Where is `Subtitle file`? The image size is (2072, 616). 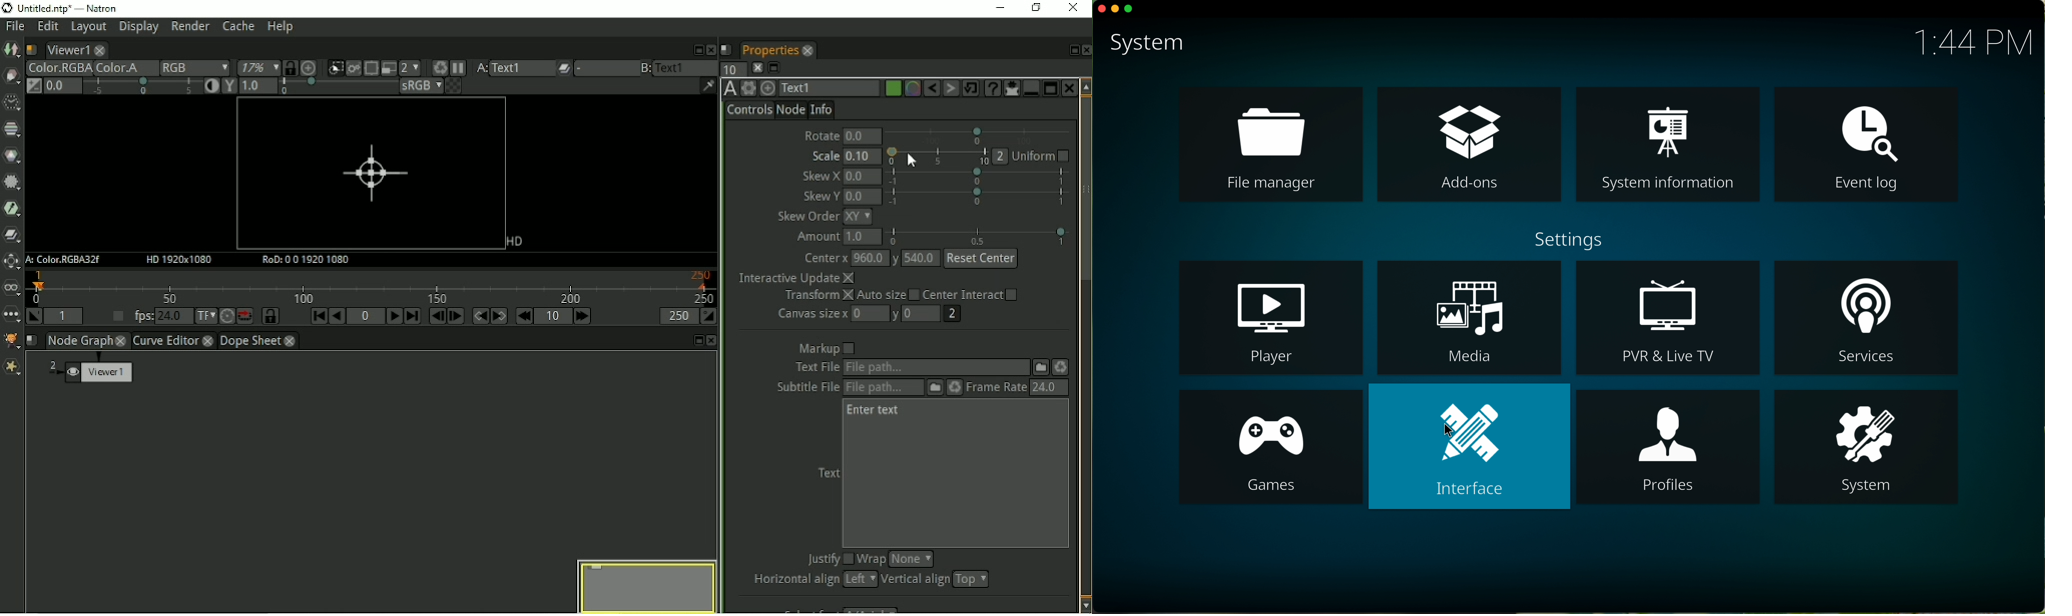
Subtitle file is located at coordinates (864, 387).